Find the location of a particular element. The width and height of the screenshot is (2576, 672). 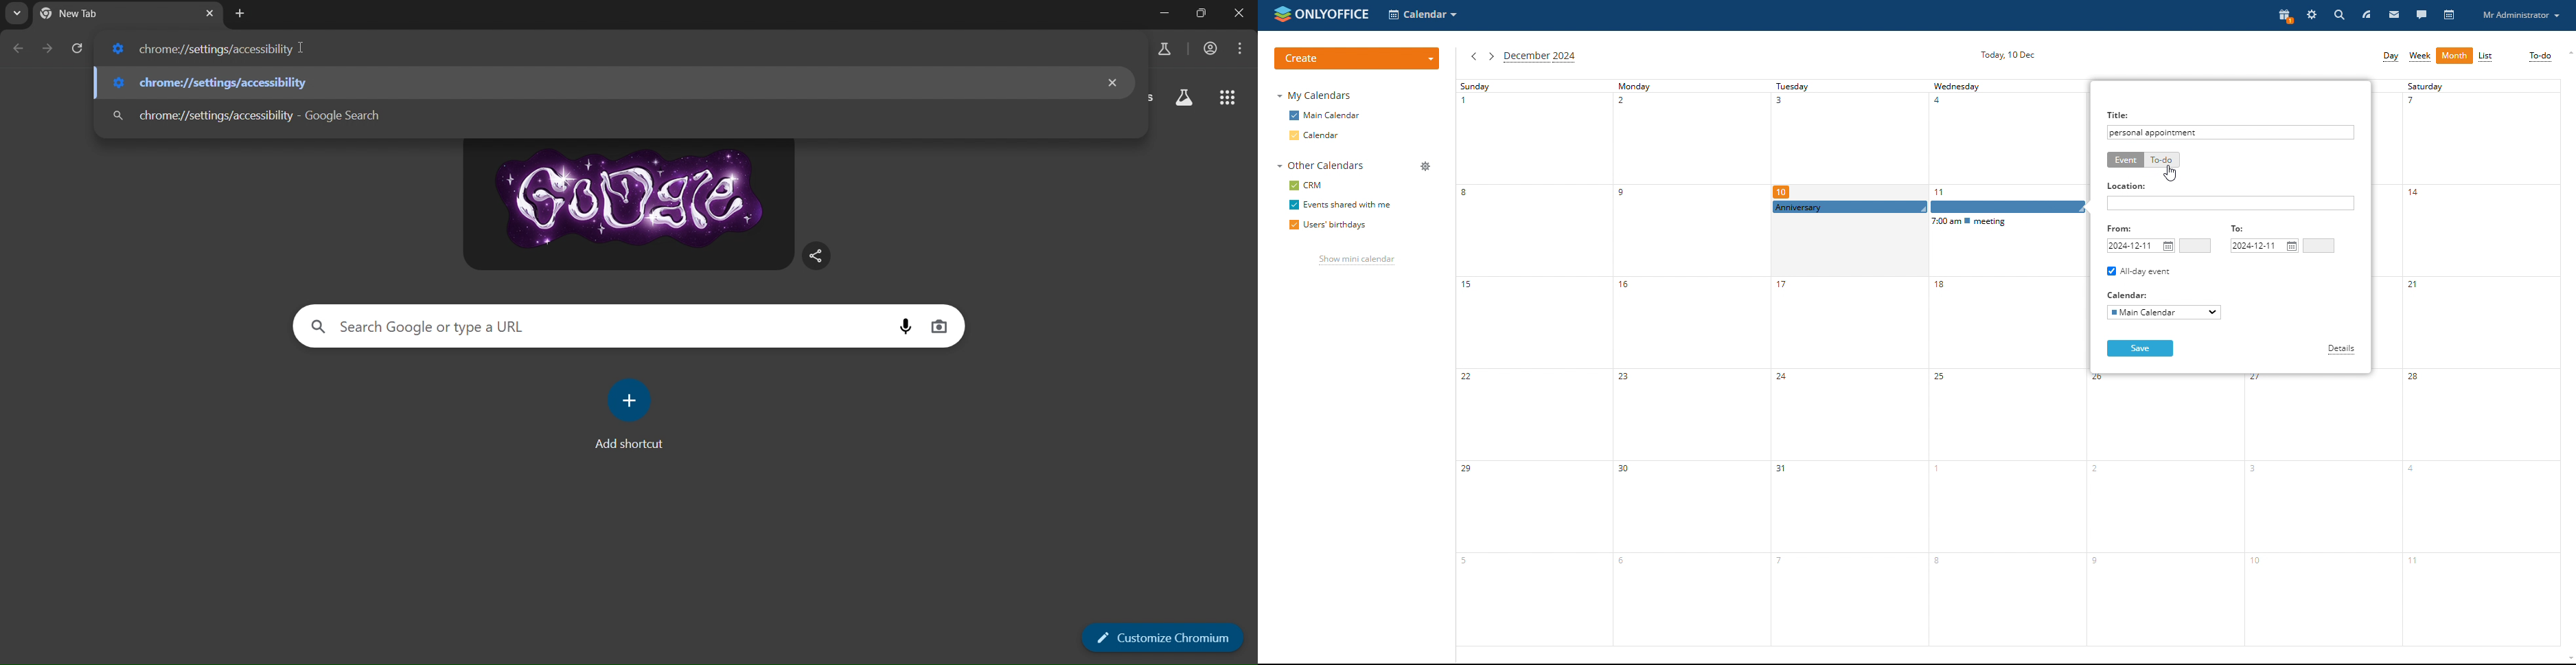

present is located at coordinates (2283, 16).